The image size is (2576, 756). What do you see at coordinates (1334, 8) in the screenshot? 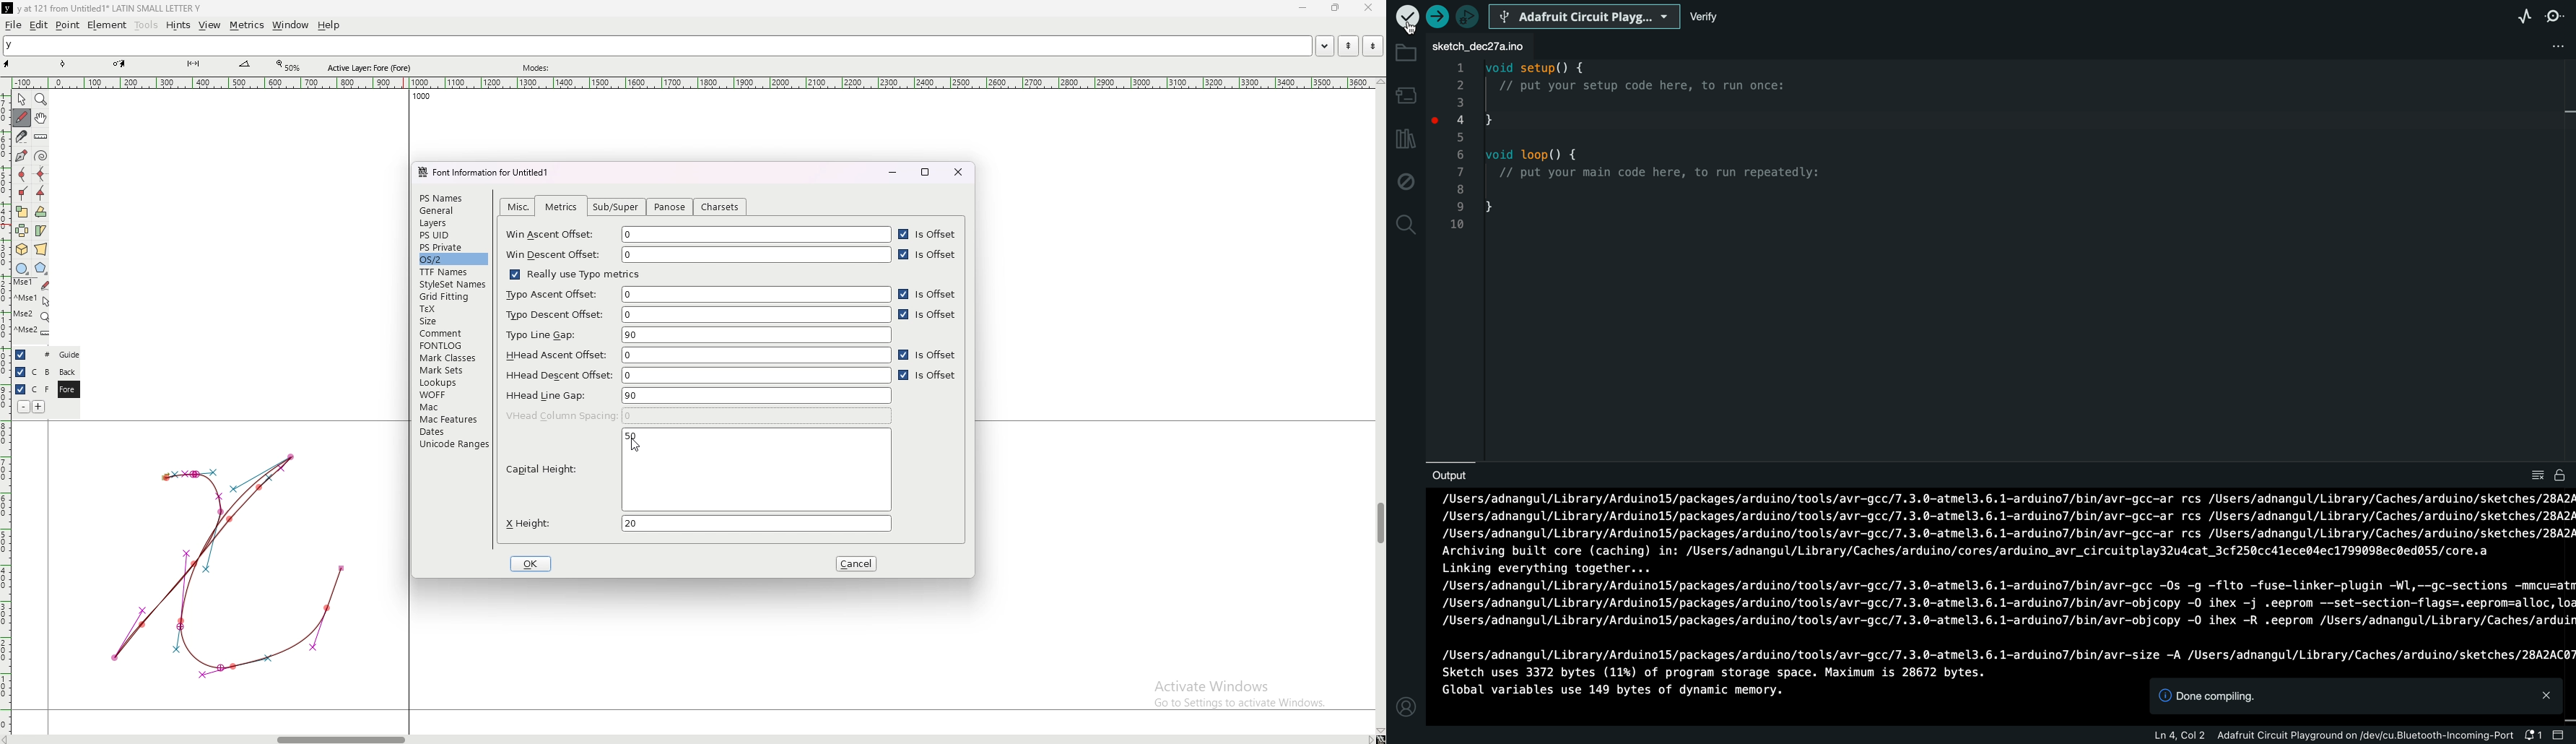
I see `resize` at bounding box center [1334, 8].